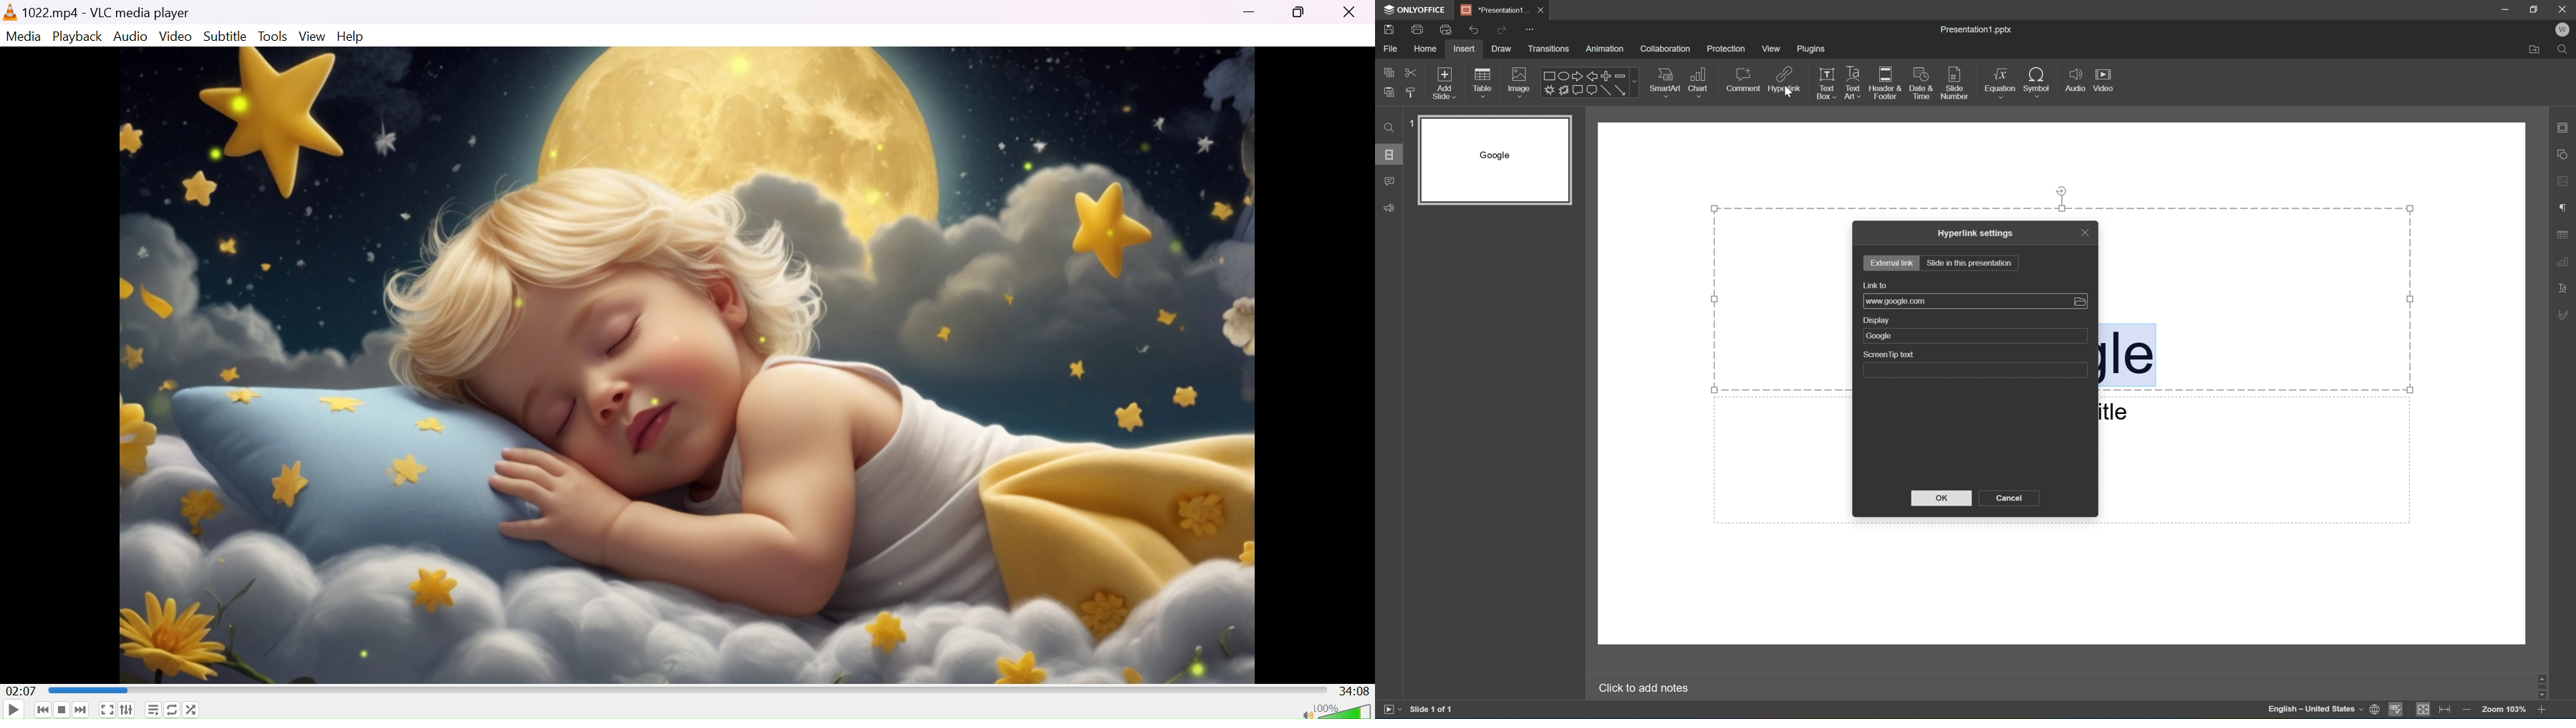 The image size is (2576, 728). What do you see at coordinates (1887, 82) in the screenshot?
I see `Header and footer` at bounding box center [1887, 82].